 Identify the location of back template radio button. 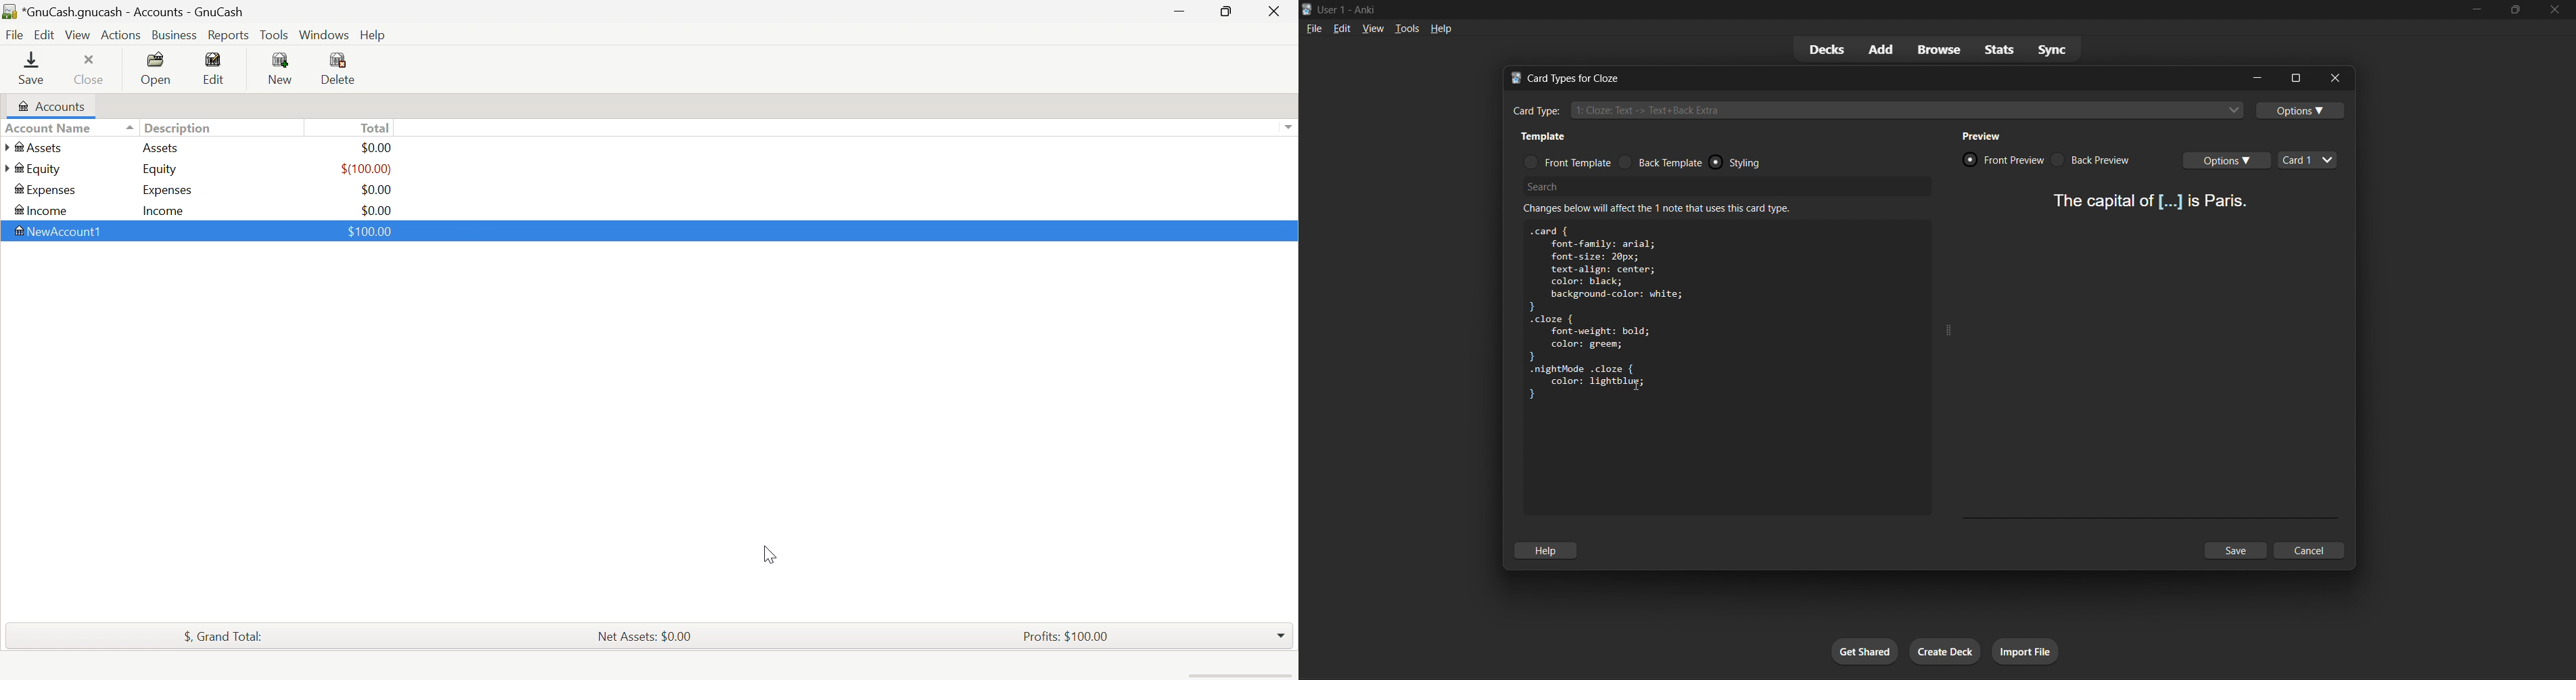
(1663, 162).